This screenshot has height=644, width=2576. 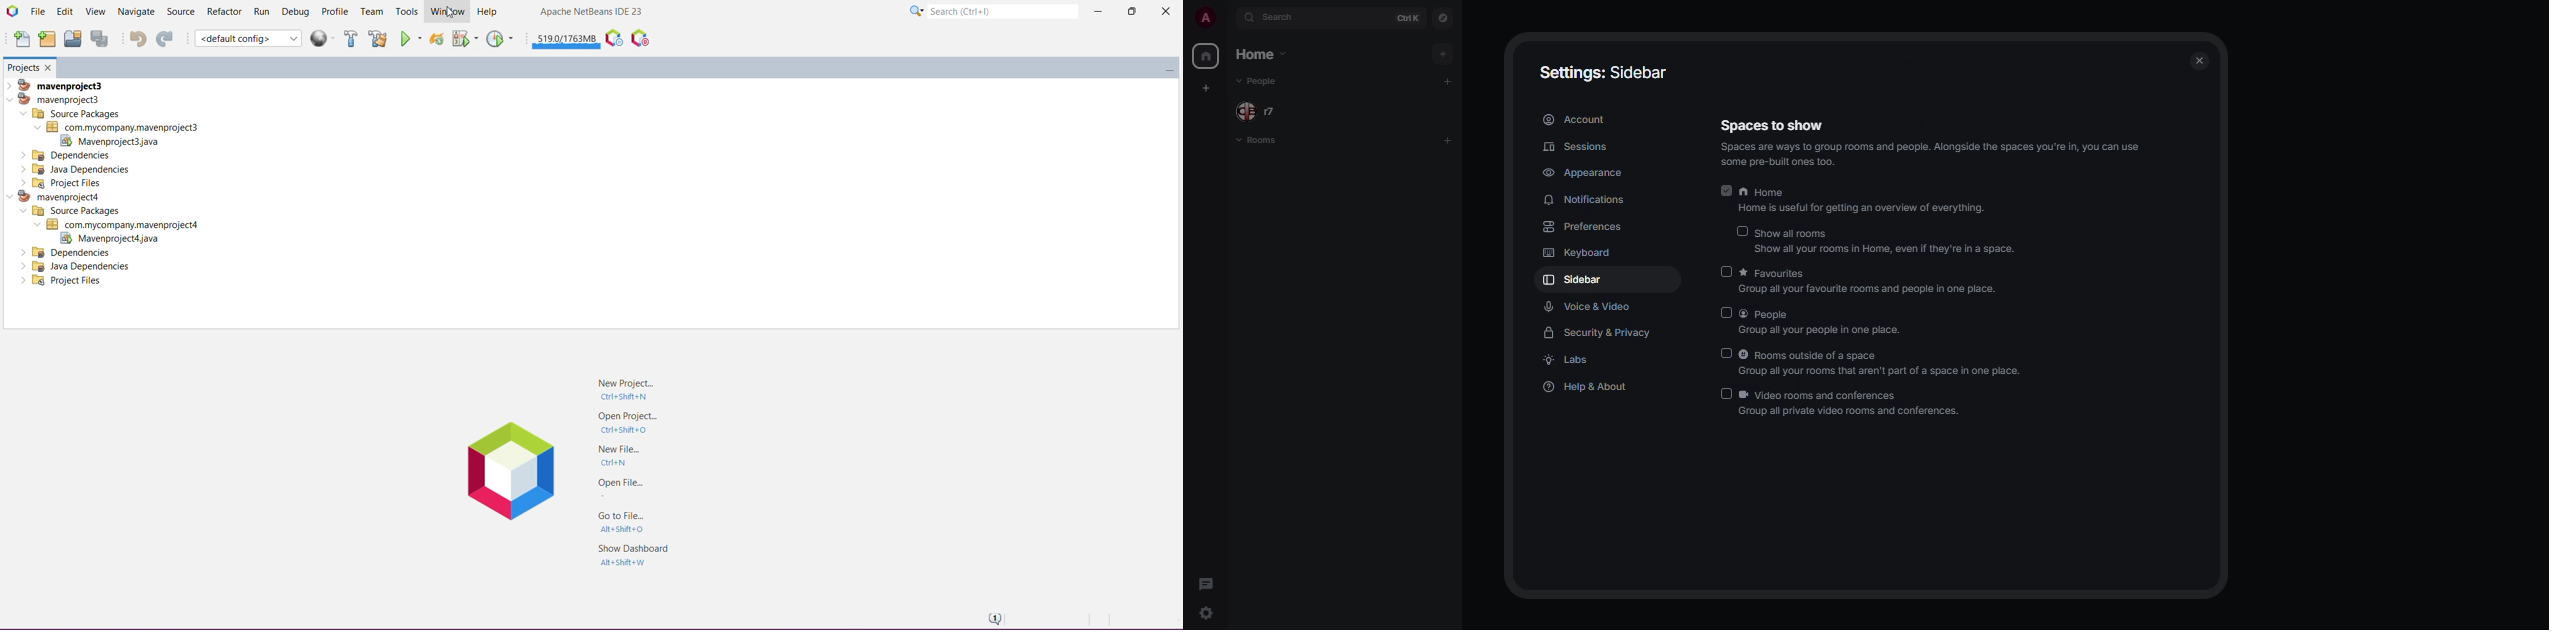 I want to click on rooms outside of a space, so click(x=1891, y=355).